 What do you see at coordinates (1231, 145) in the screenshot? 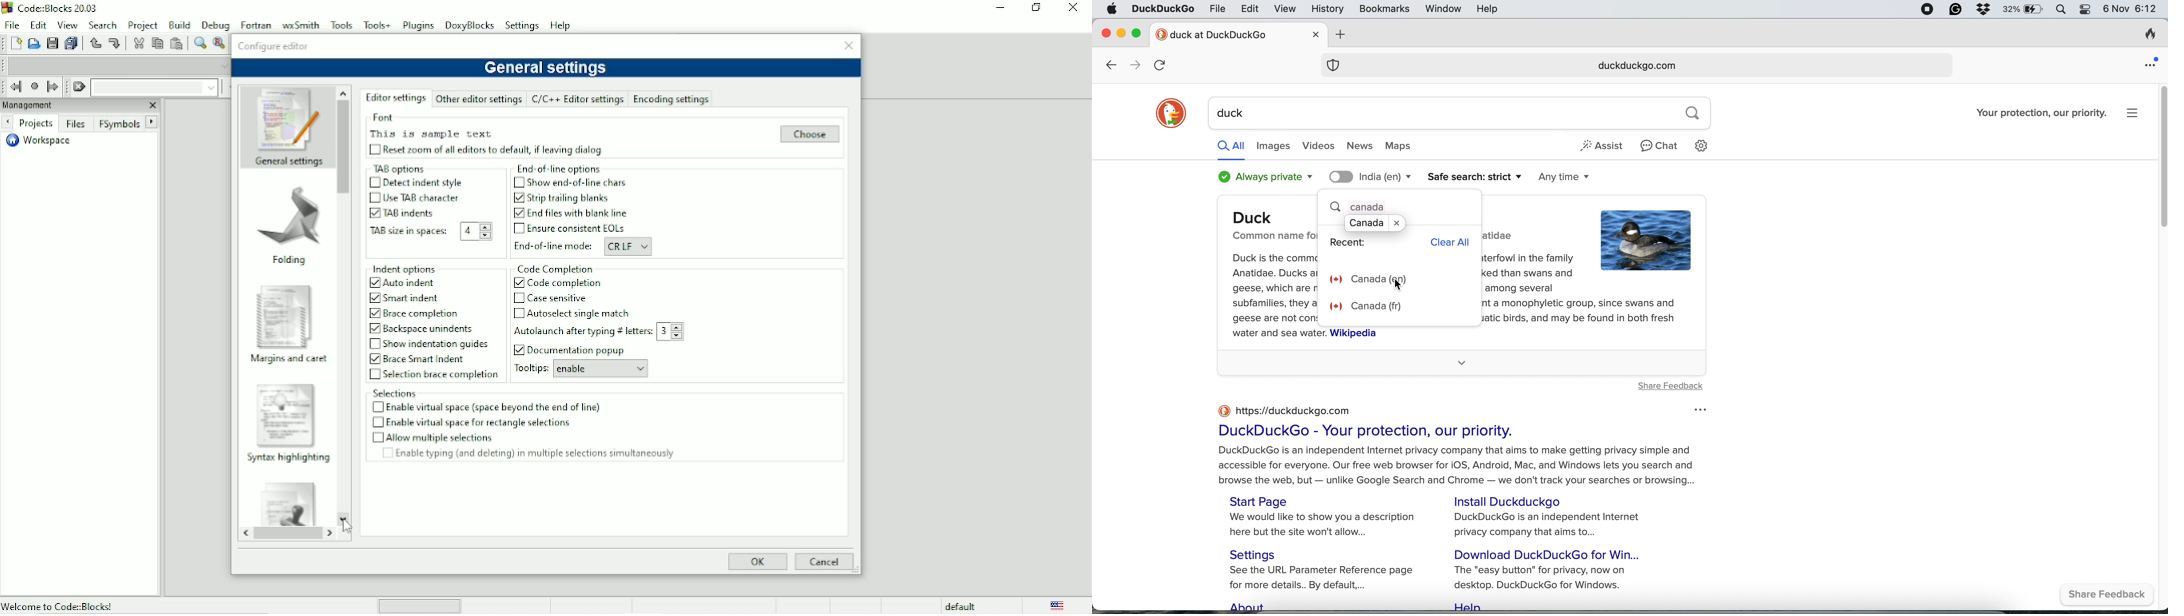
I see `all` at bounding box center [1231, 145].